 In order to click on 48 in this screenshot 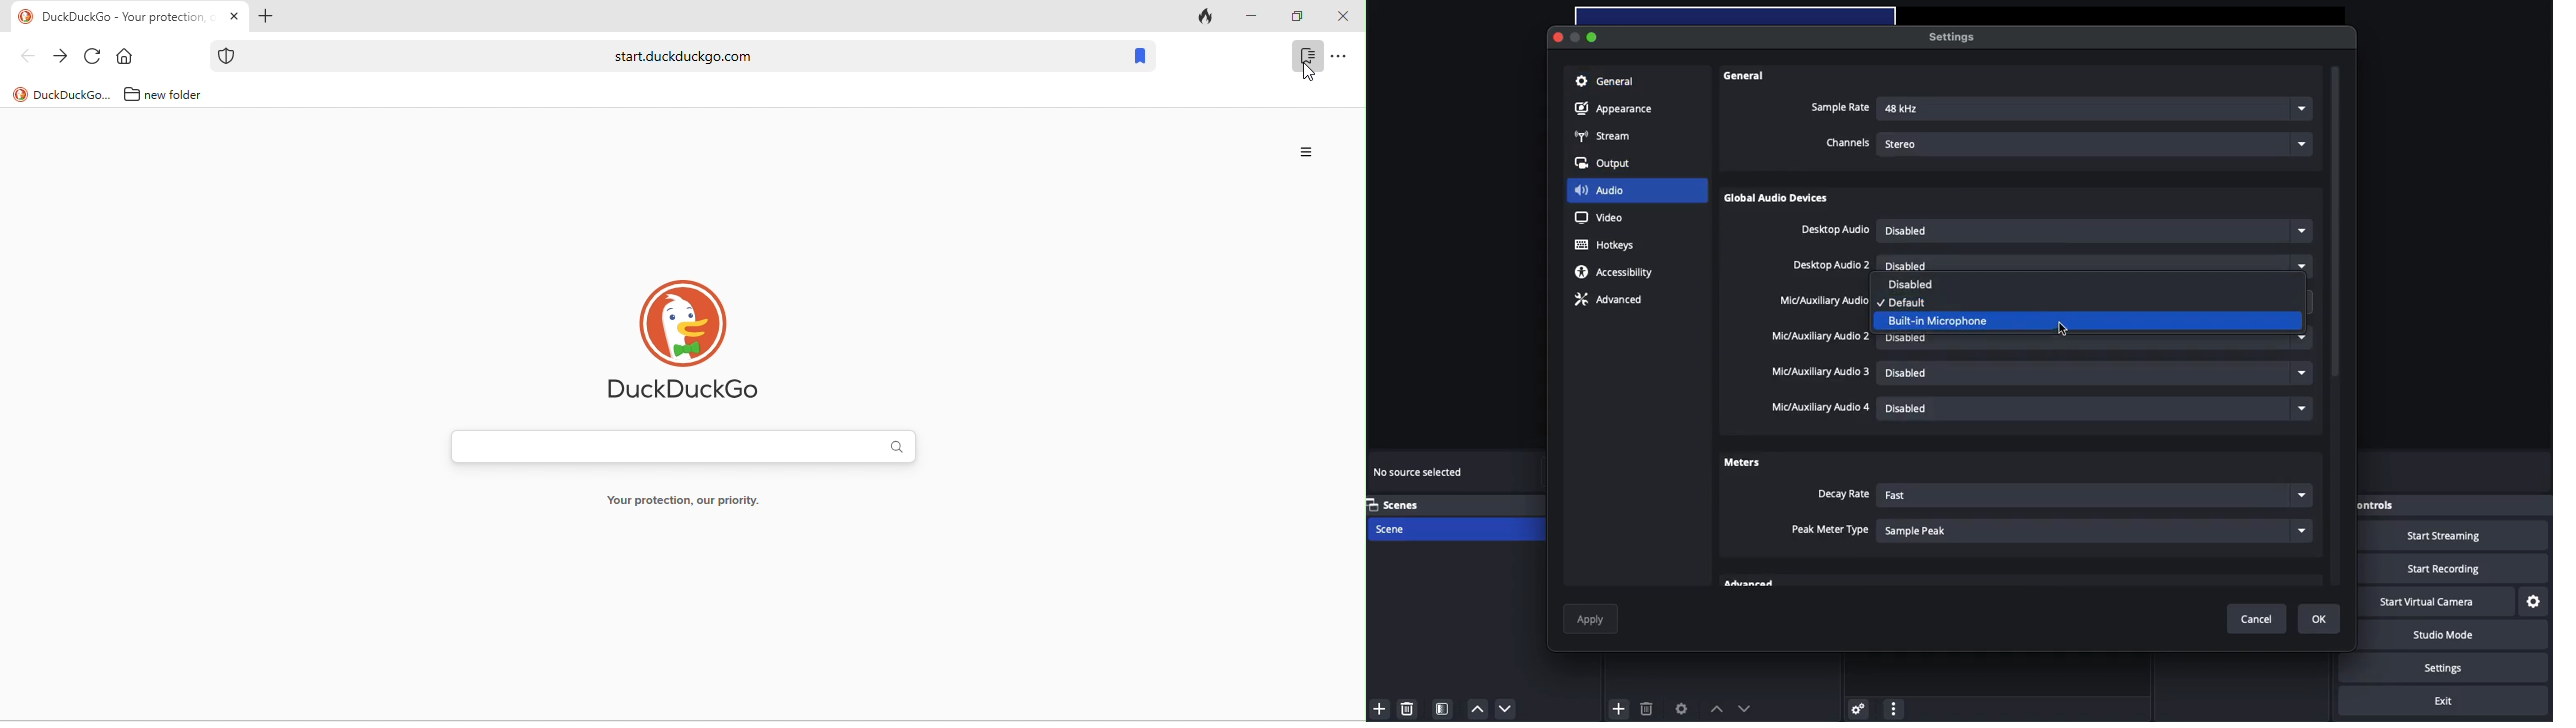, I will do `click(2096, 110)`.